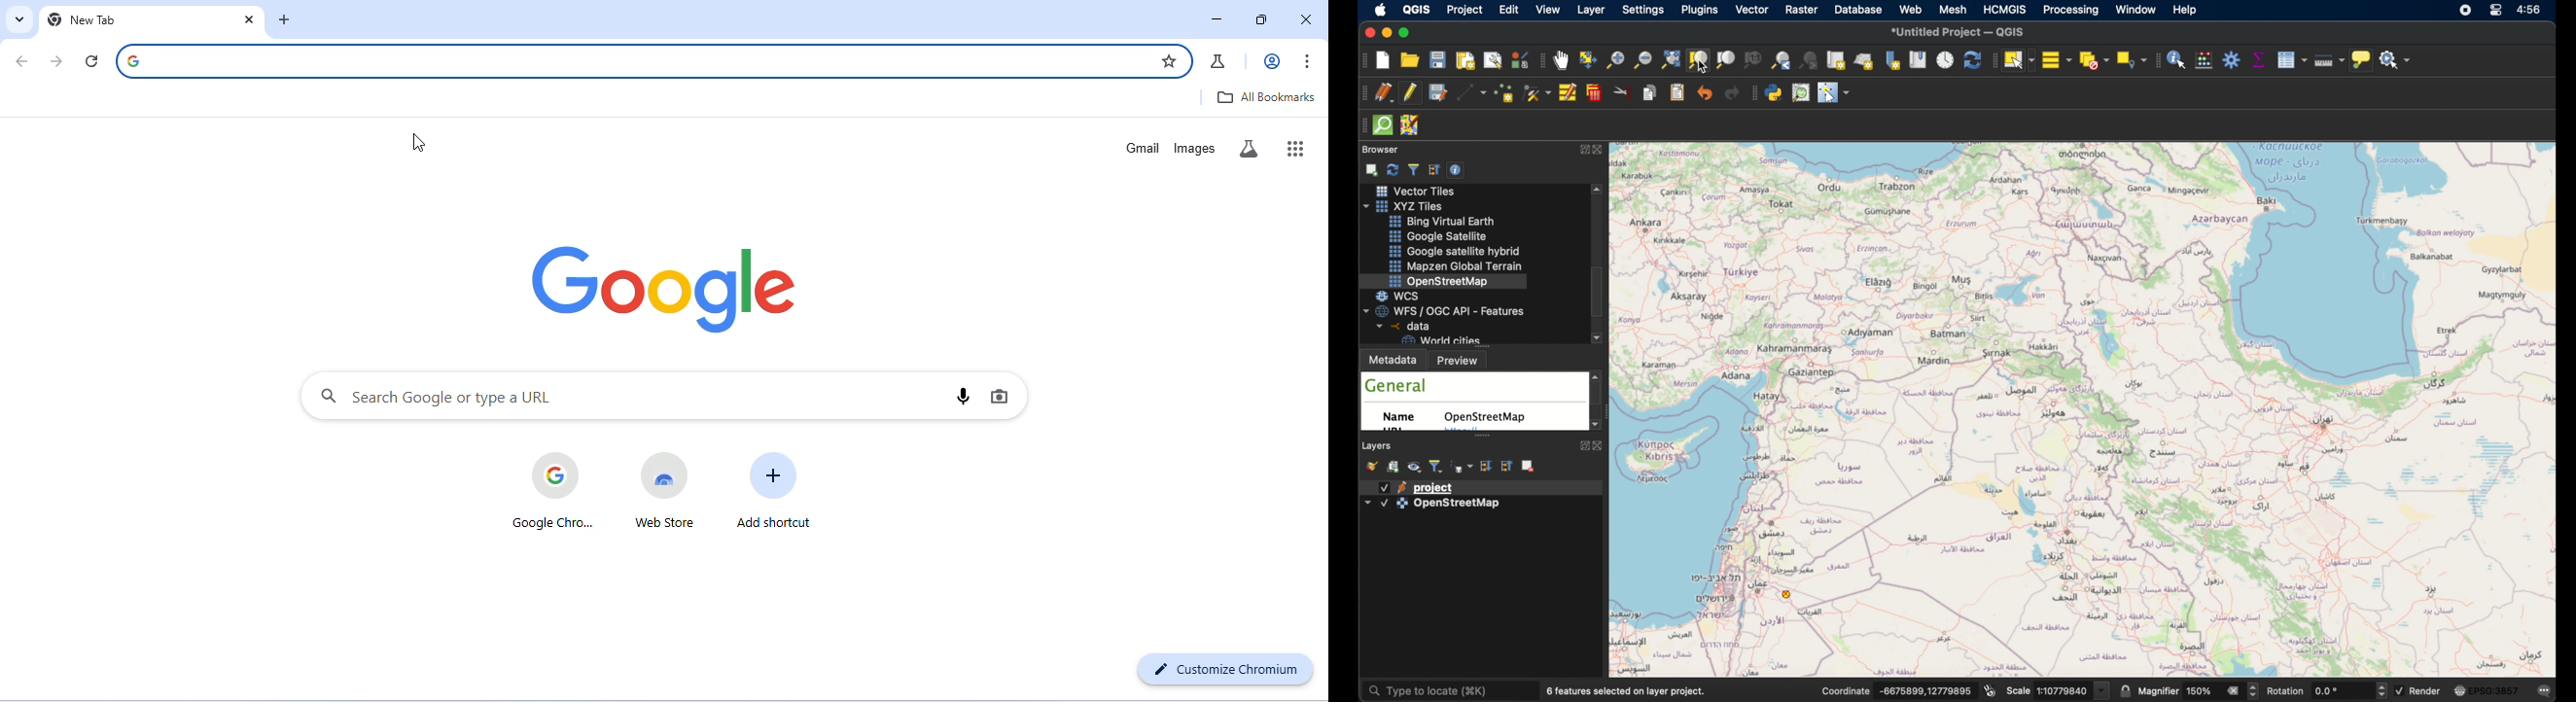 The width and height of the screenshot is (2576, 728). What do you see at coordinates (1462, 360) in the screenshot?
I see `preview` at bounding box center [1462, 360].